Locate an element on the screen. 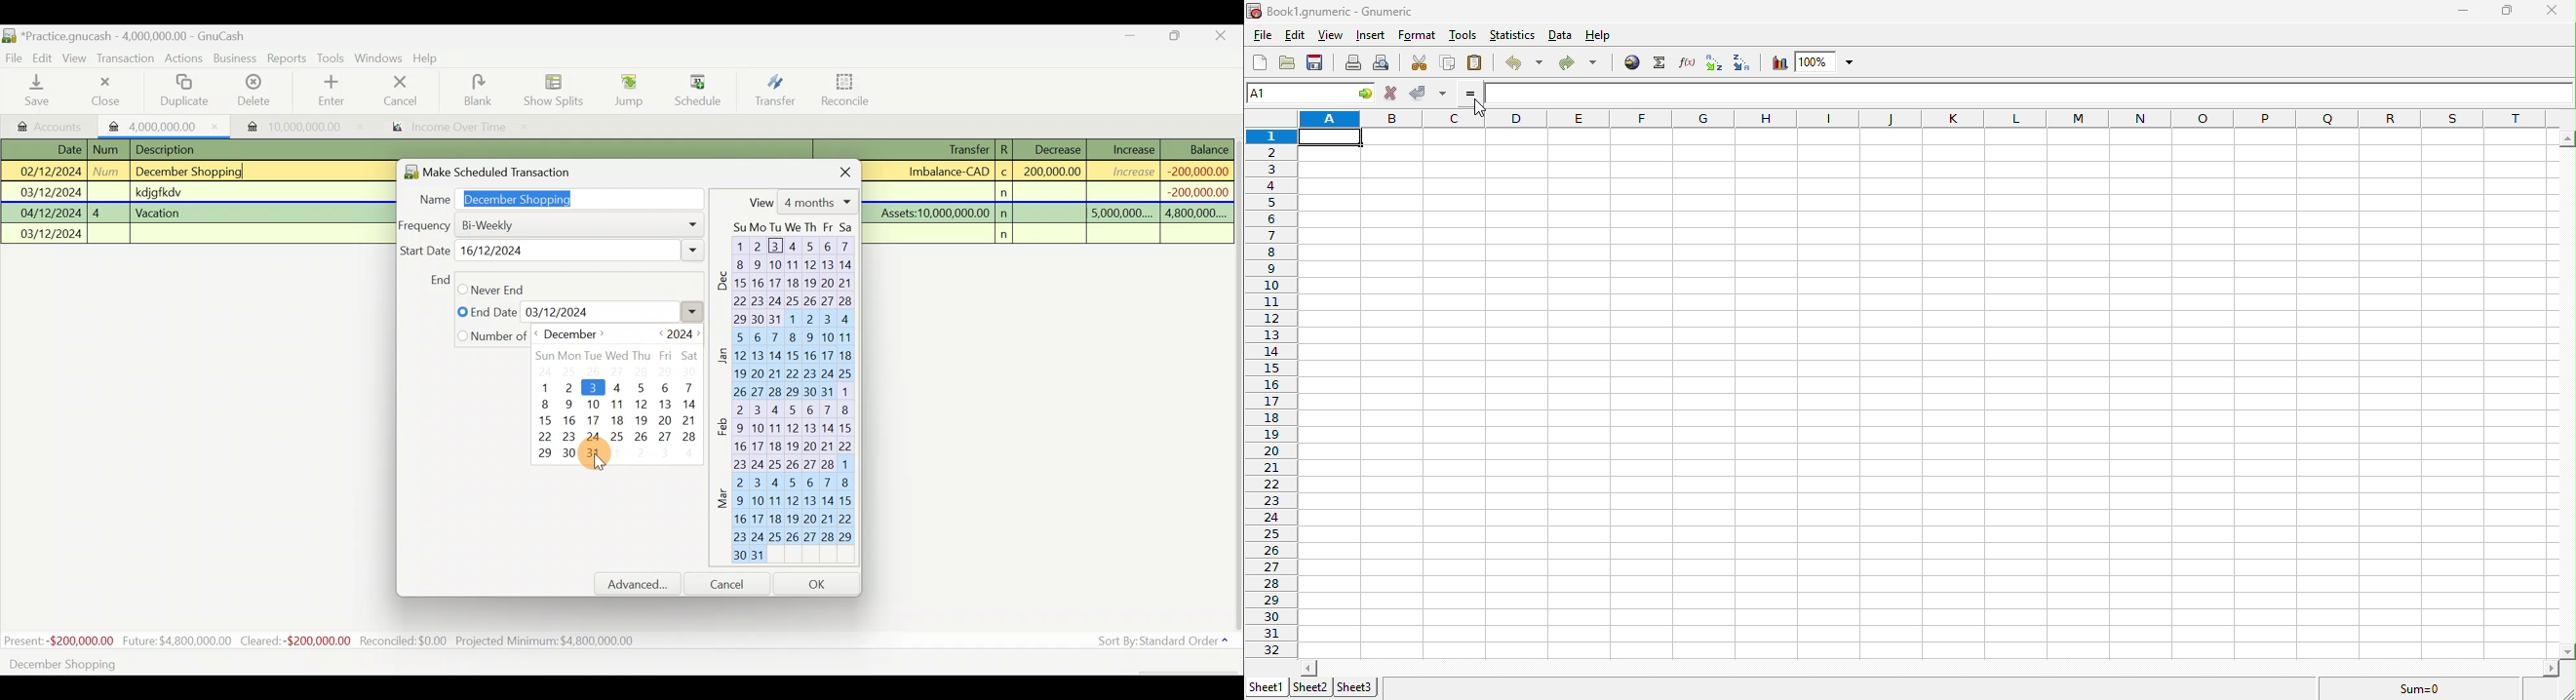 The height and width of the screenshot is (700, 2576). select function is located at coordinates (1662, 63).